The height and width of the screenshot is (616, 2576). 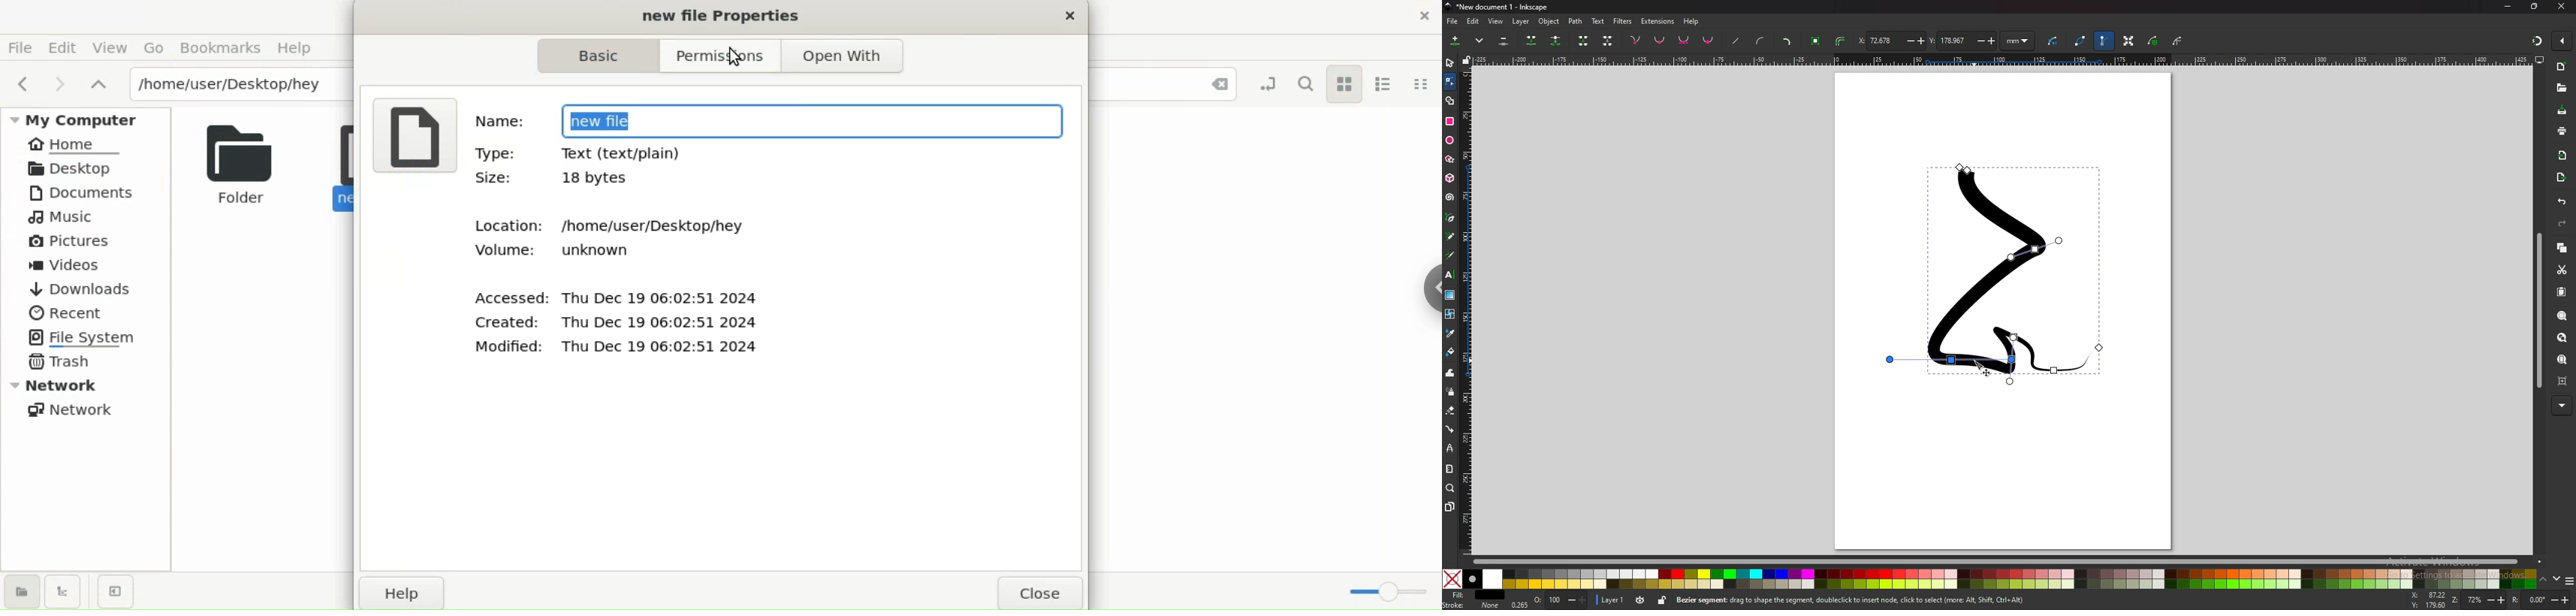 I want to click on add corners lpe, so click(x=1788, y=41).